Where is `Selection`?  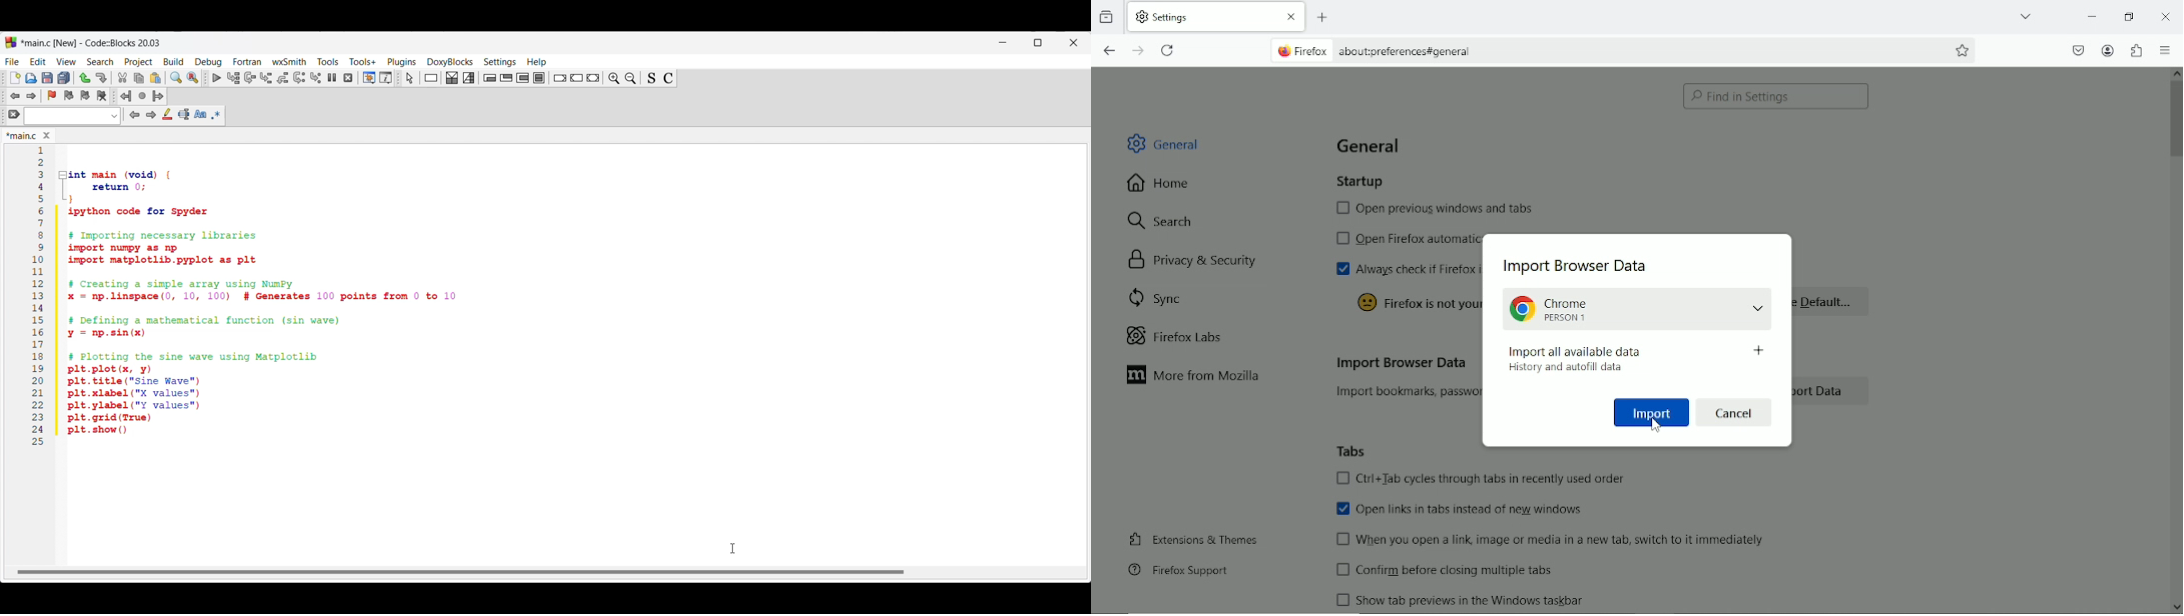
Selection is located at coordinates (469, 78).